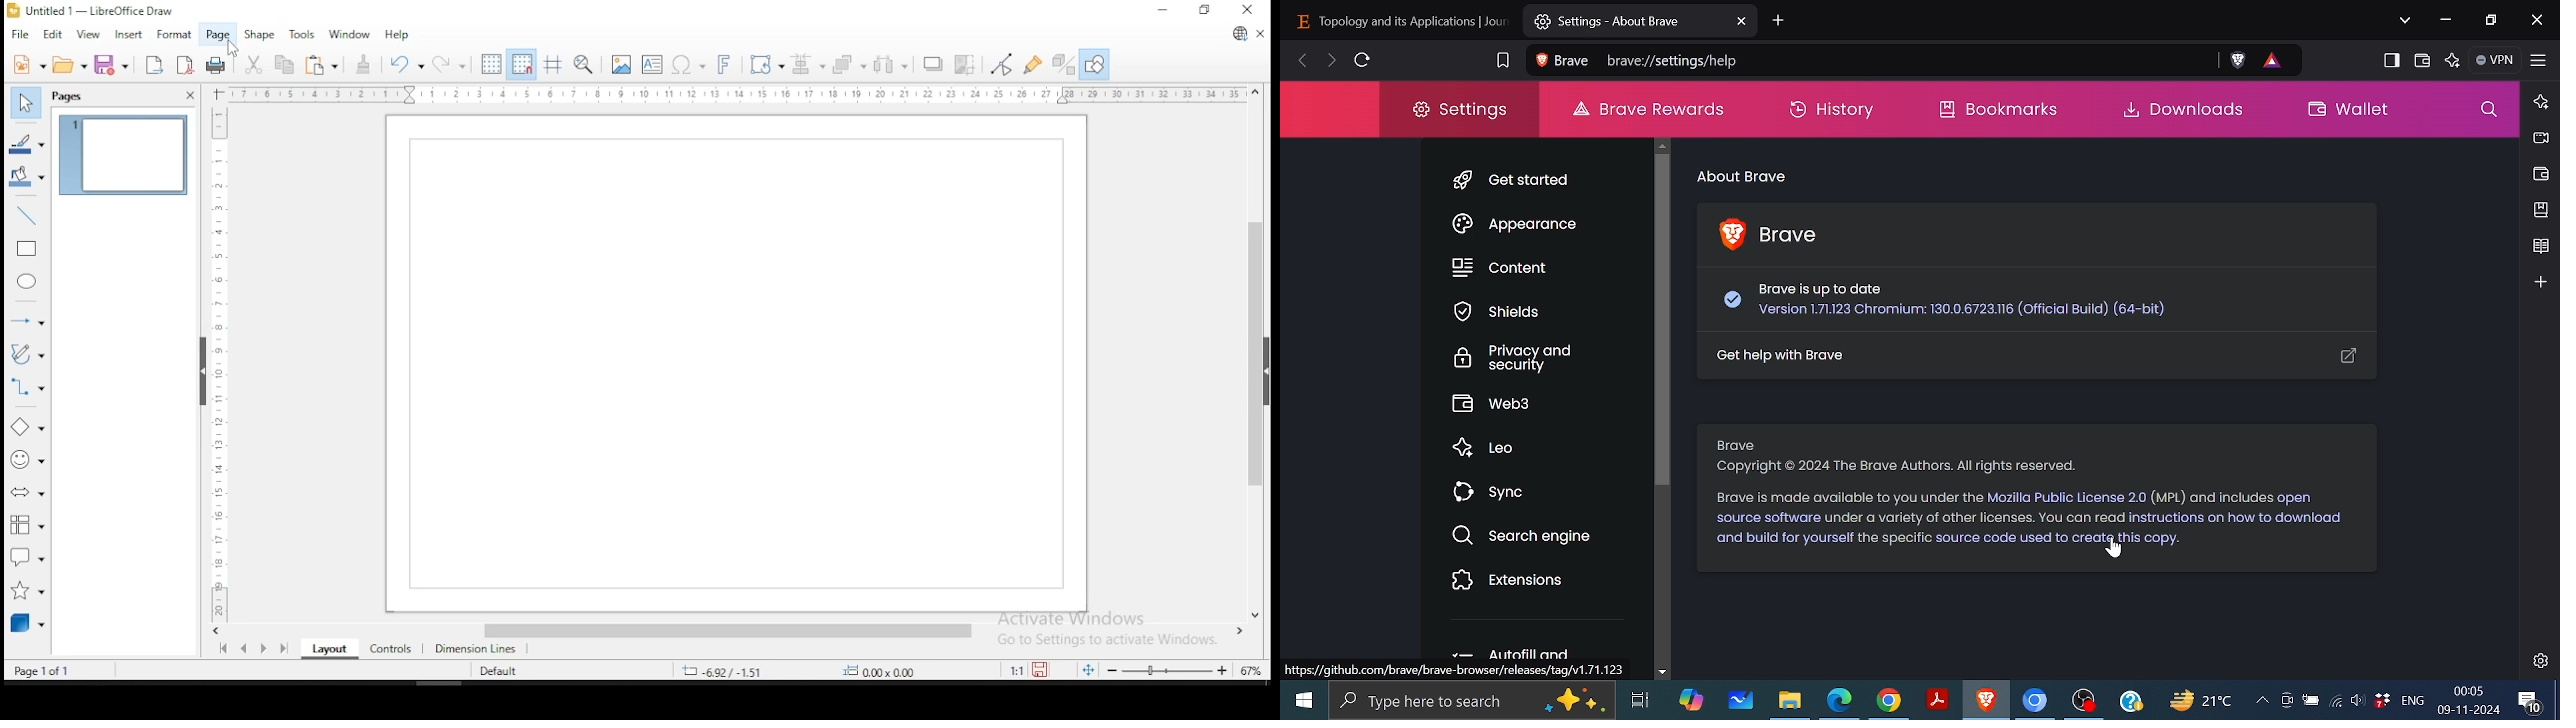 Image resolution: width=2576 pixels, height=728 pixels. What do you see at coordinates (2311, 700) in the screenshot?
I see `Battrey` at bounding box center [2311, 700].